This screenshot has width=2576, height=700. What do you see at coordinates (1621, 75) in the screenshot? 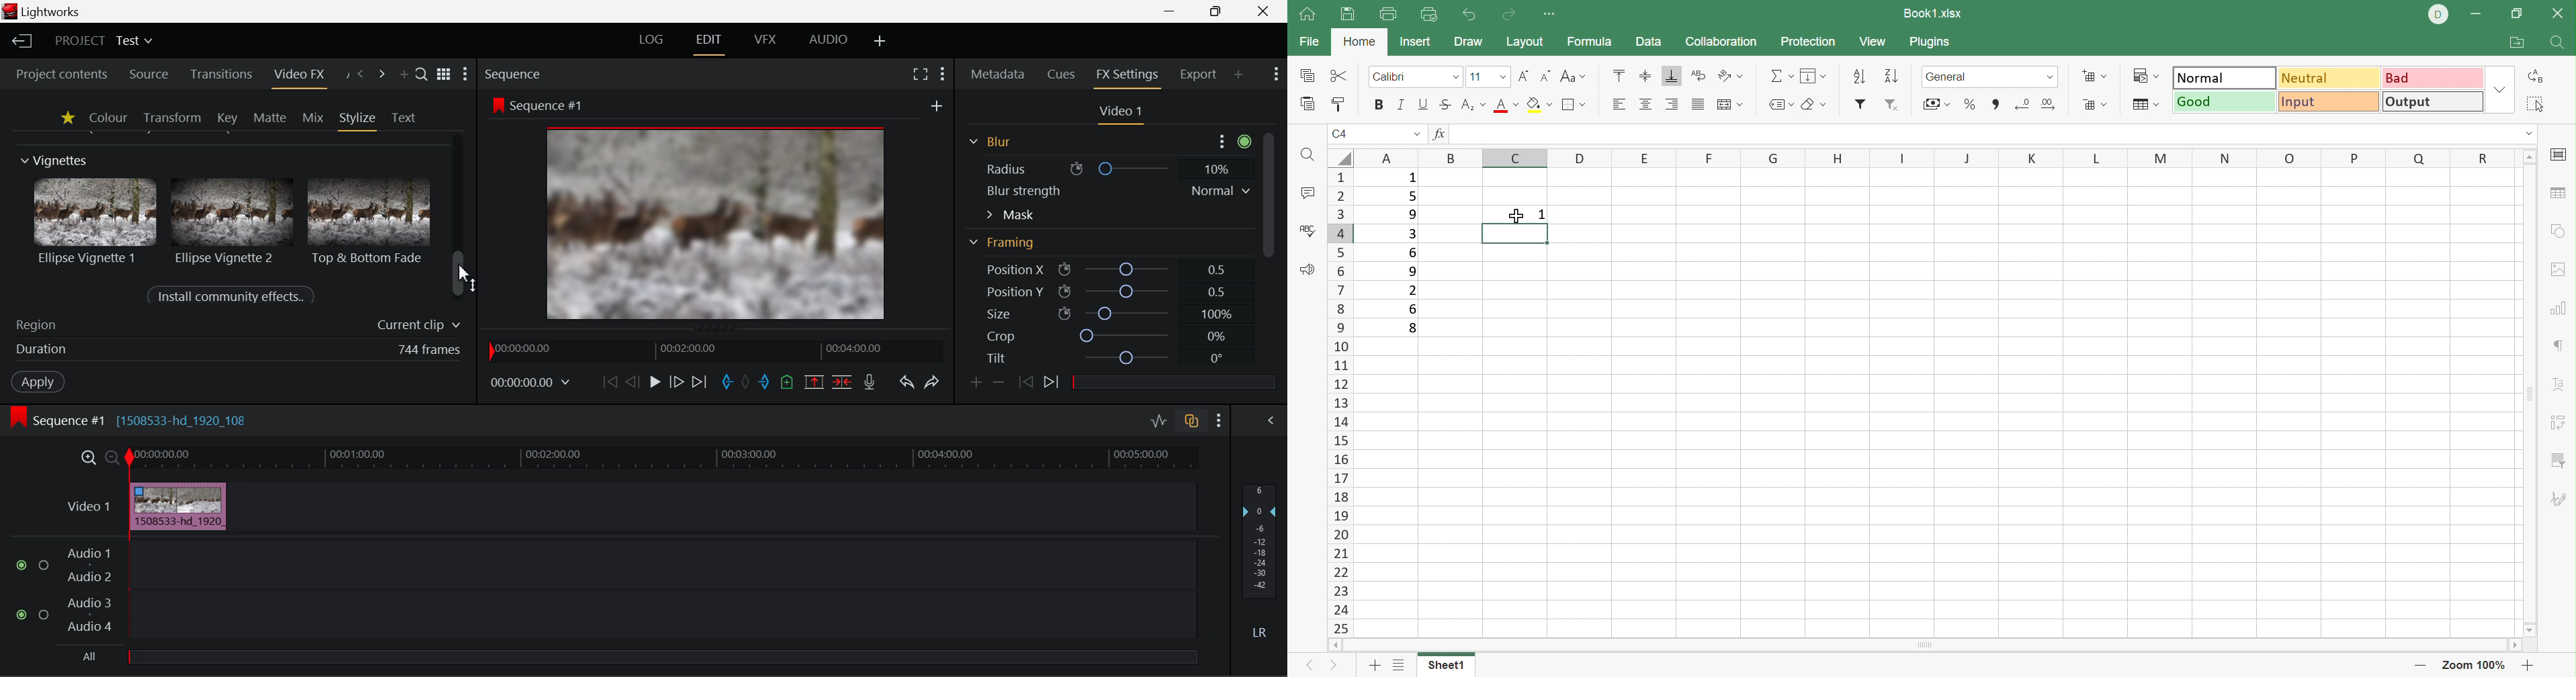
I see `Align Top` at bounding box center [1621, 75].